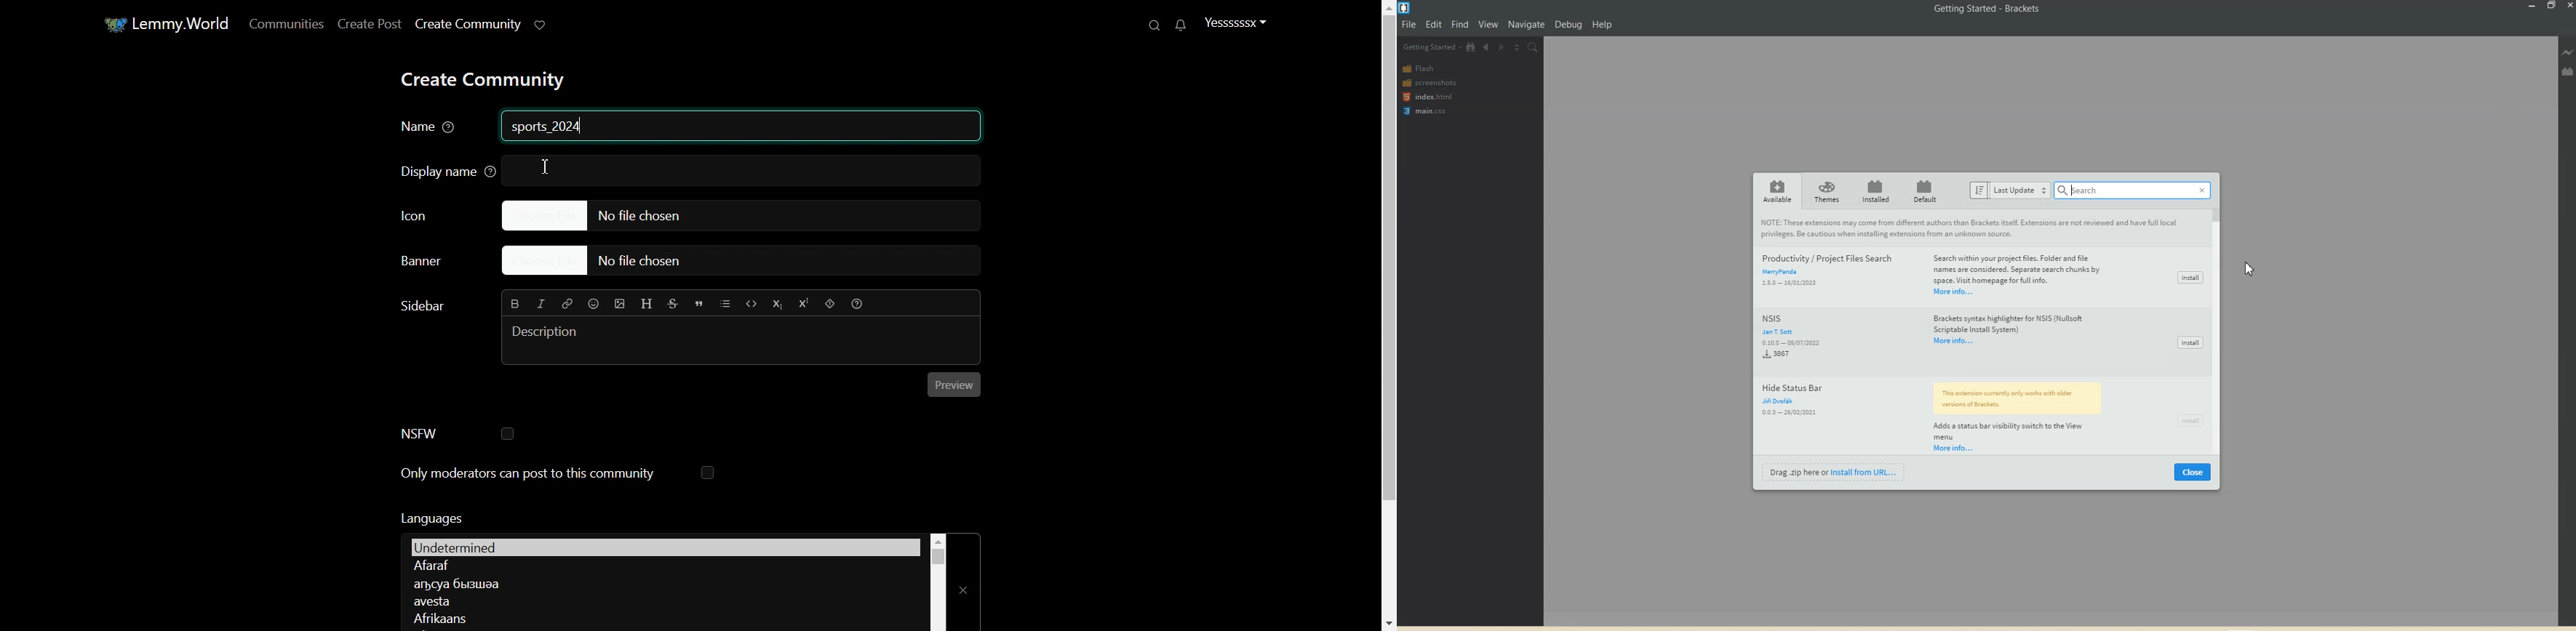 This screenshot has height=644, width=2576. I want to click on Language, so click(663, 566).